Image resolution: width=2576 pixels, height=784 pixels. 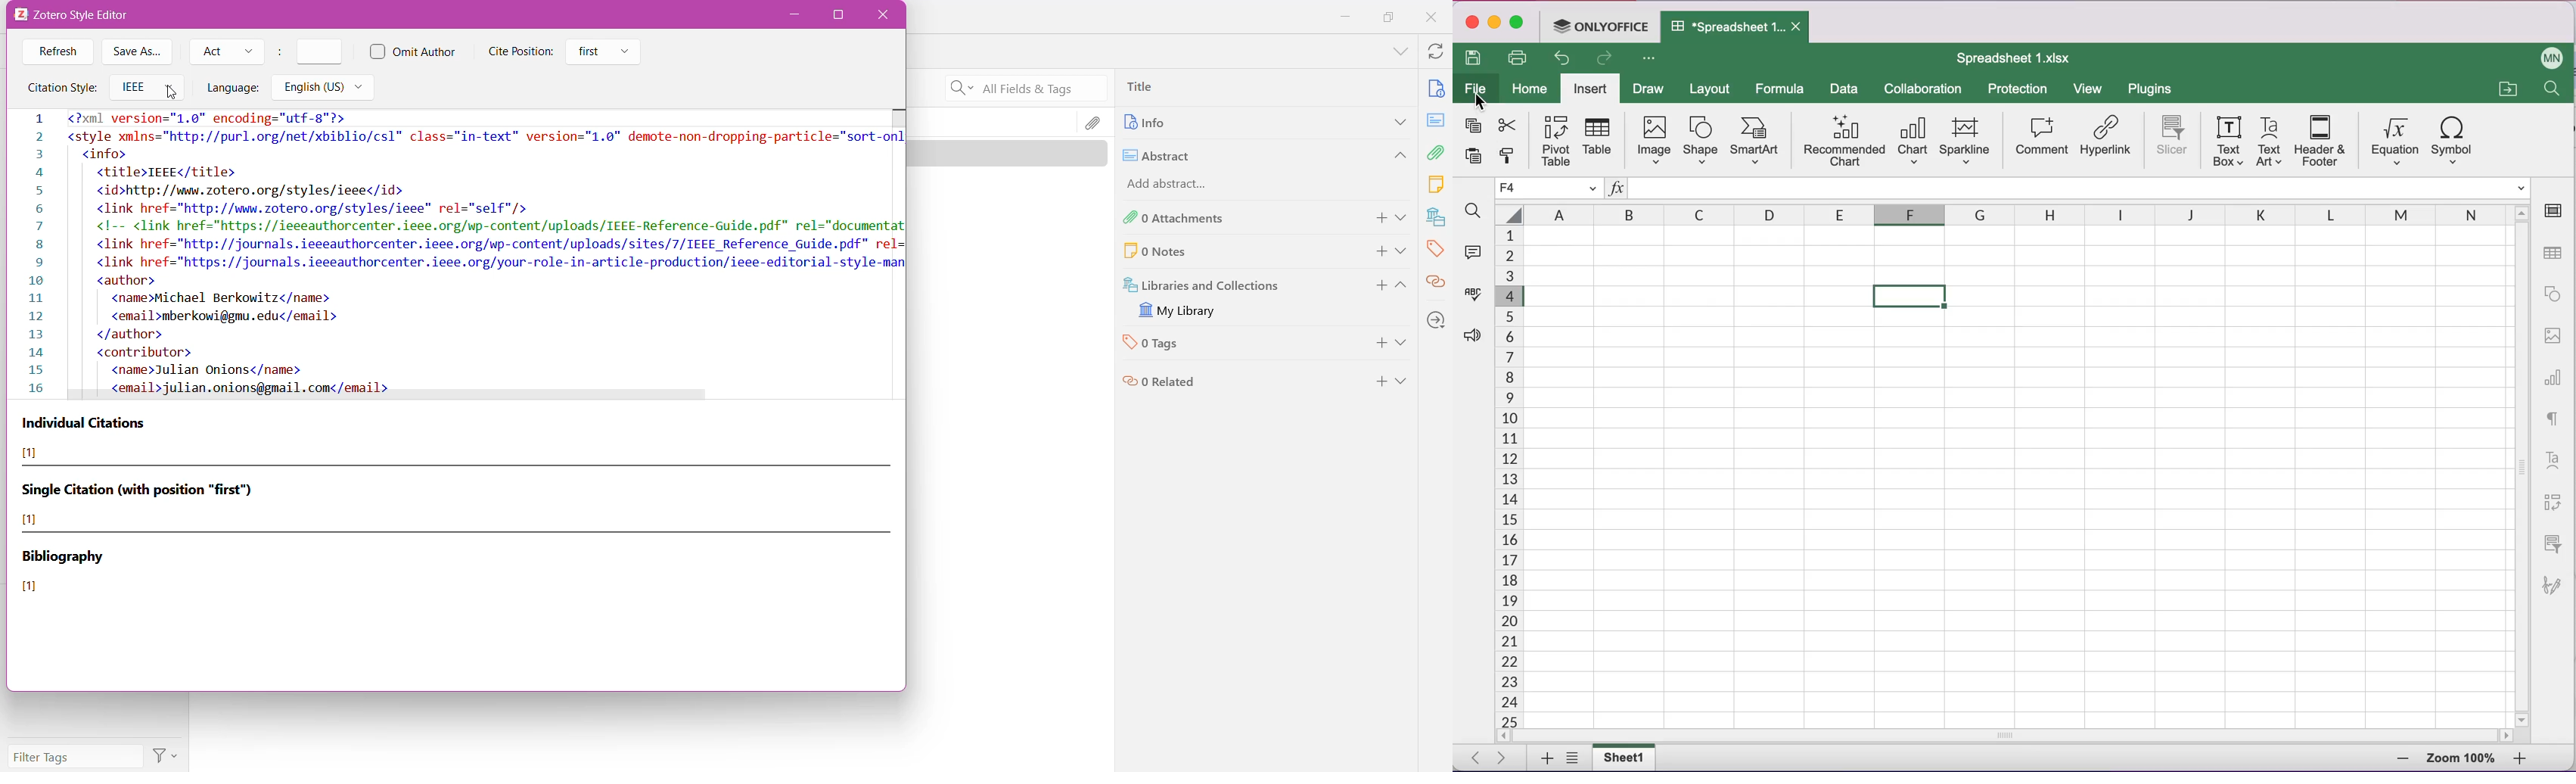 What do you see at coordinates (2021, 89) in the screenshot?
I see `protection` at bounding box center [2021, 89].